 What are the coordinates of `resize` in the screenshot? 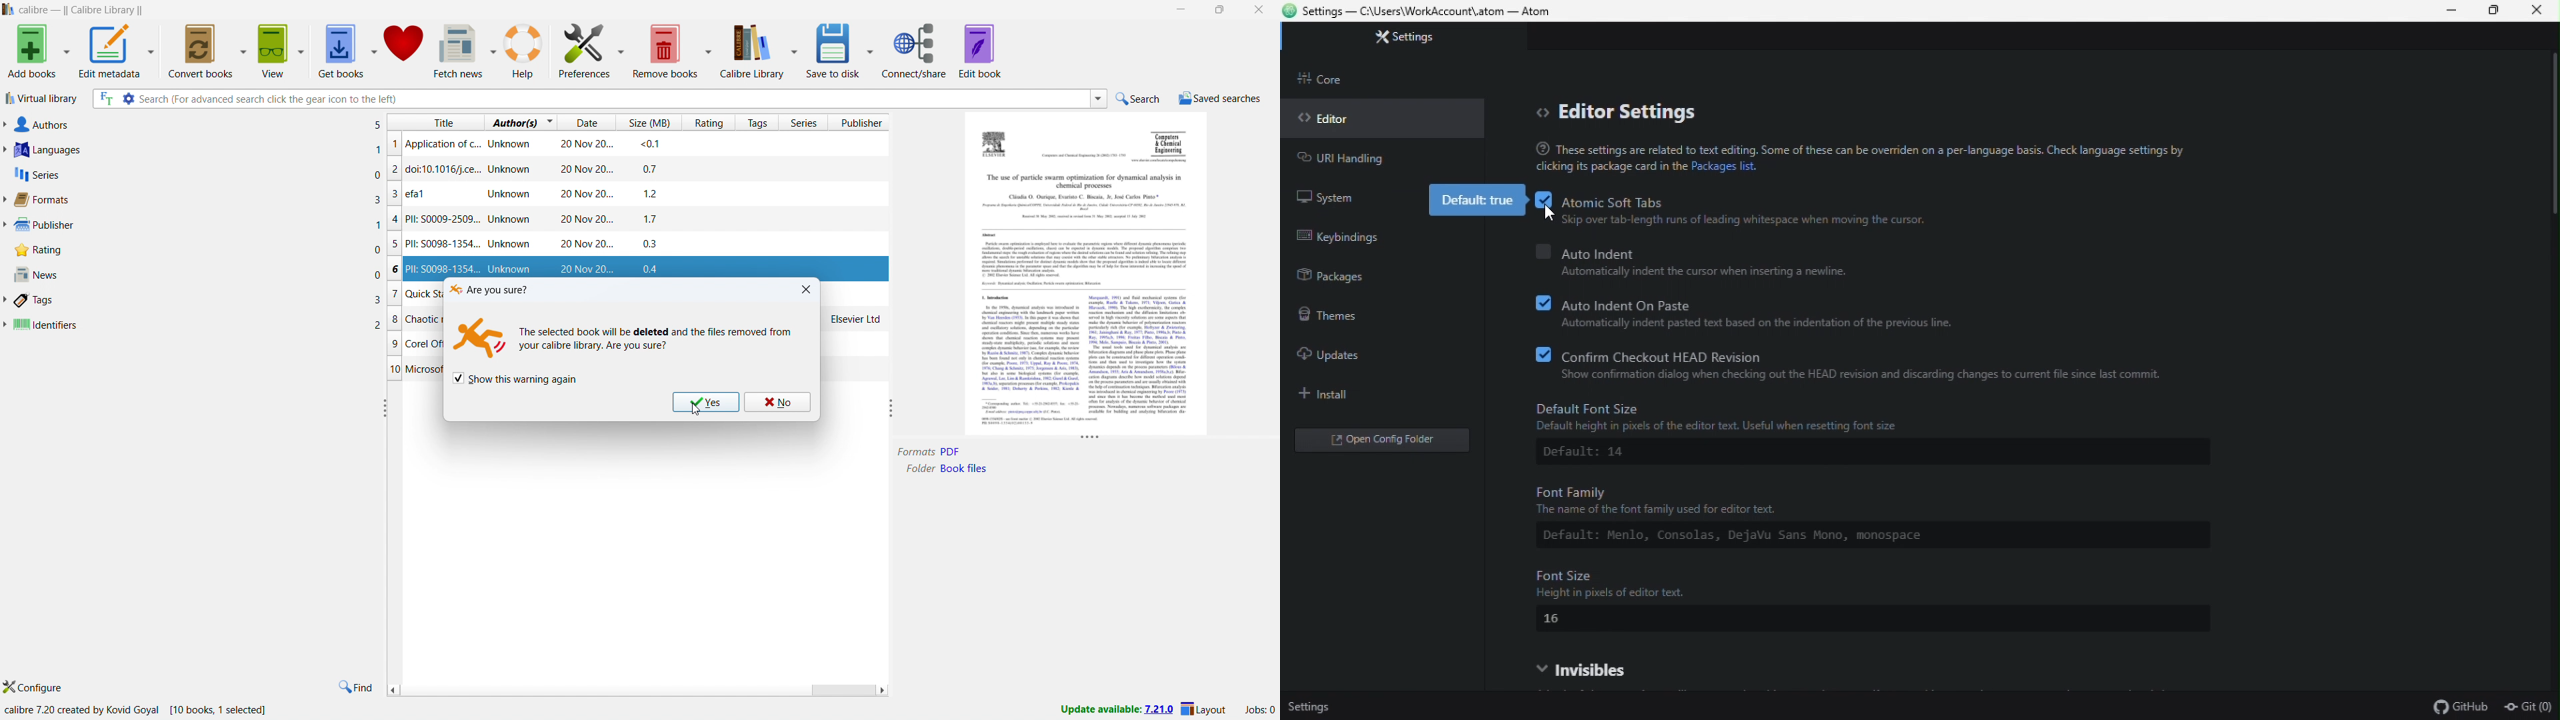 It's located at (1089, 439).